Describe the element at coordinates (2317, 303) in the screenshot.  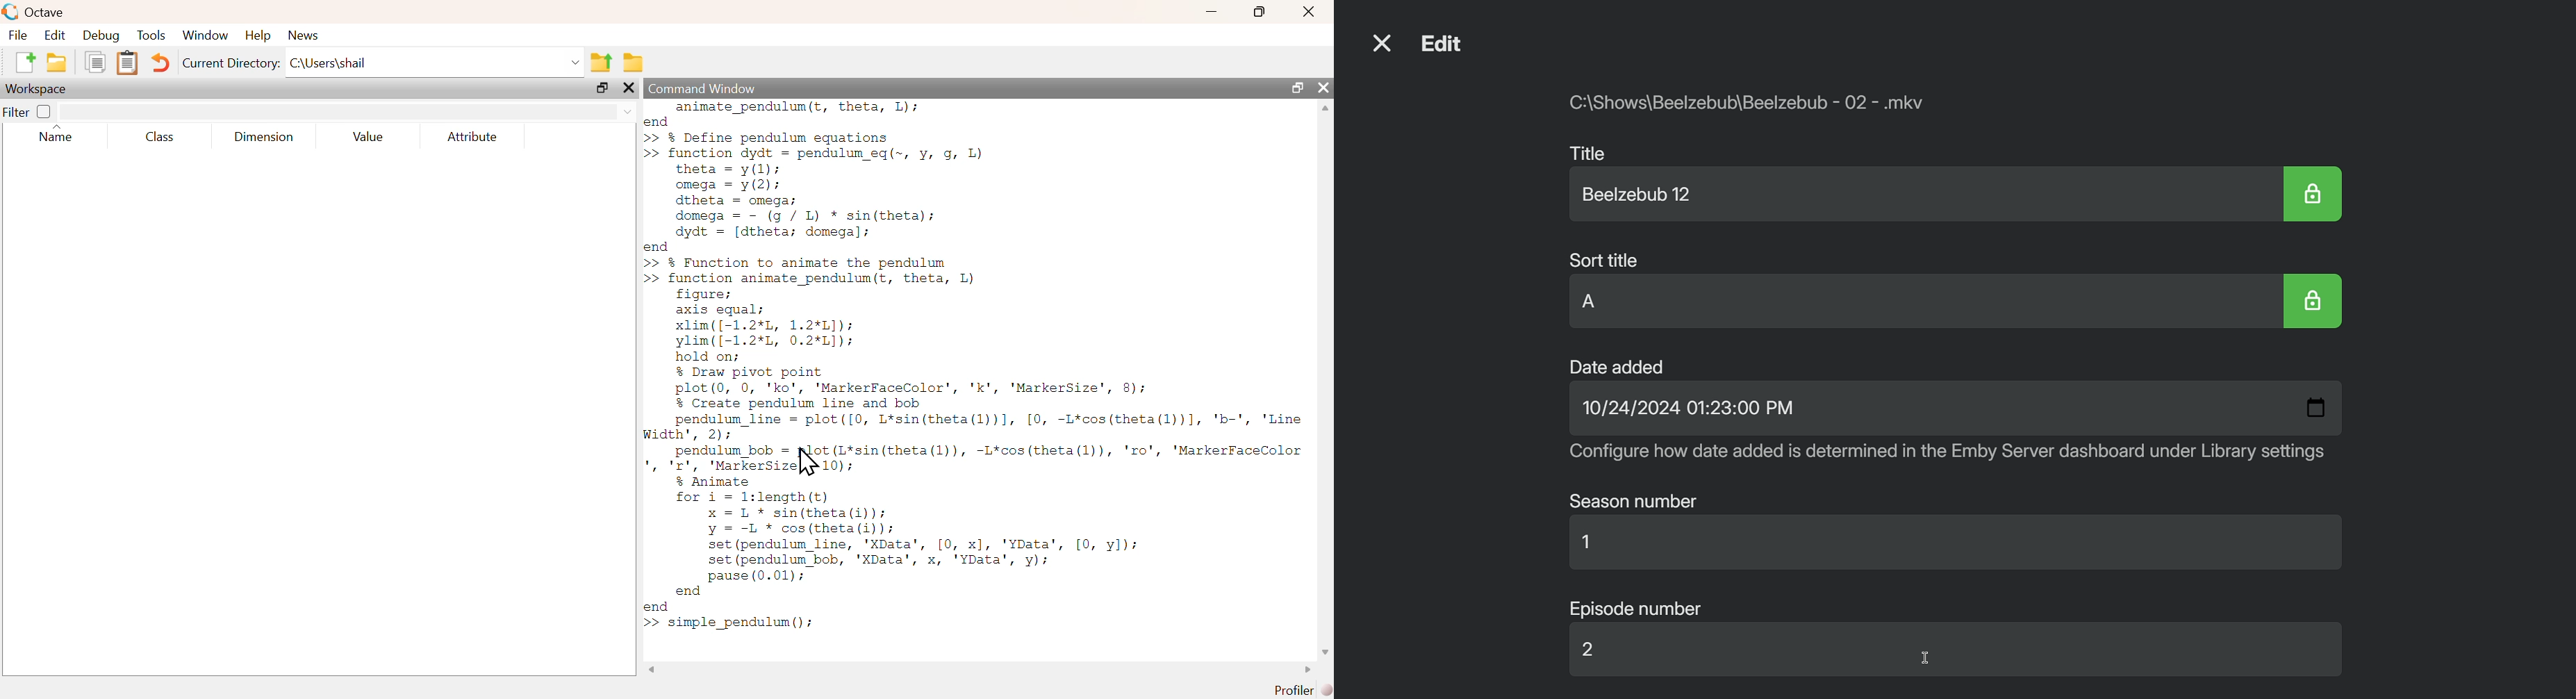
I see `Lock` at that location.